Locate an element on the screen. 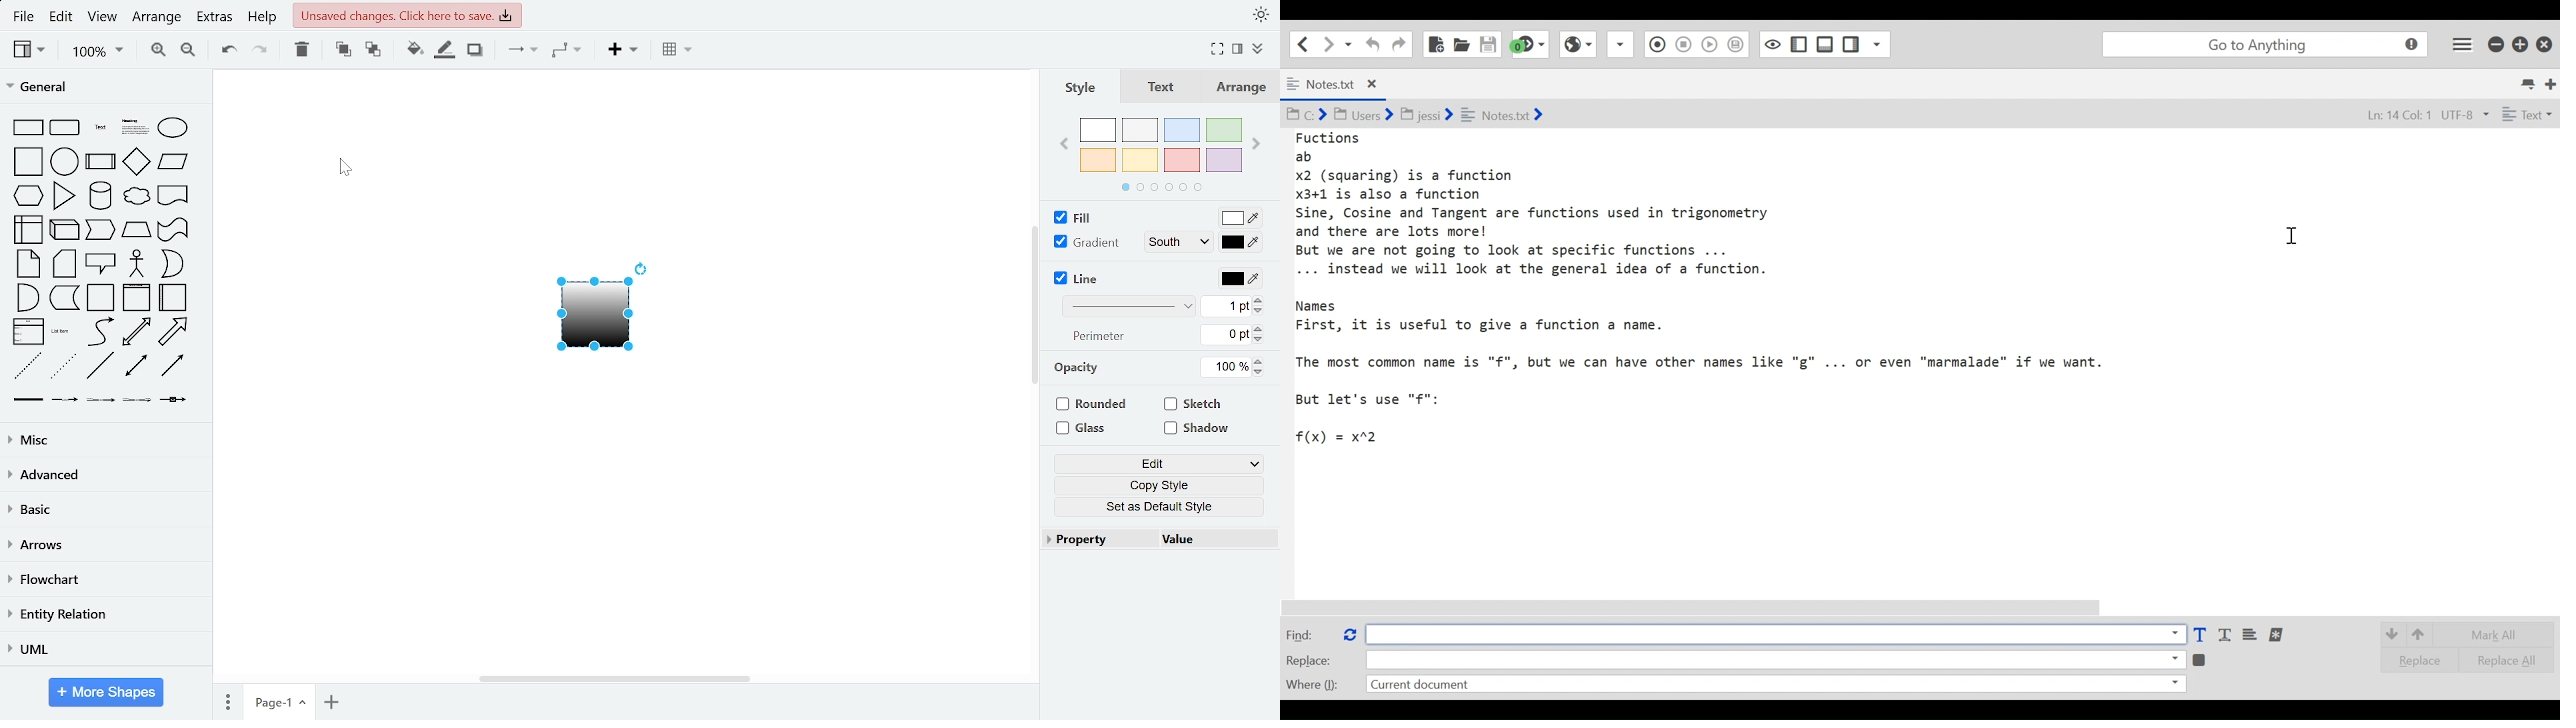  help is located at coordinates (265, 17).